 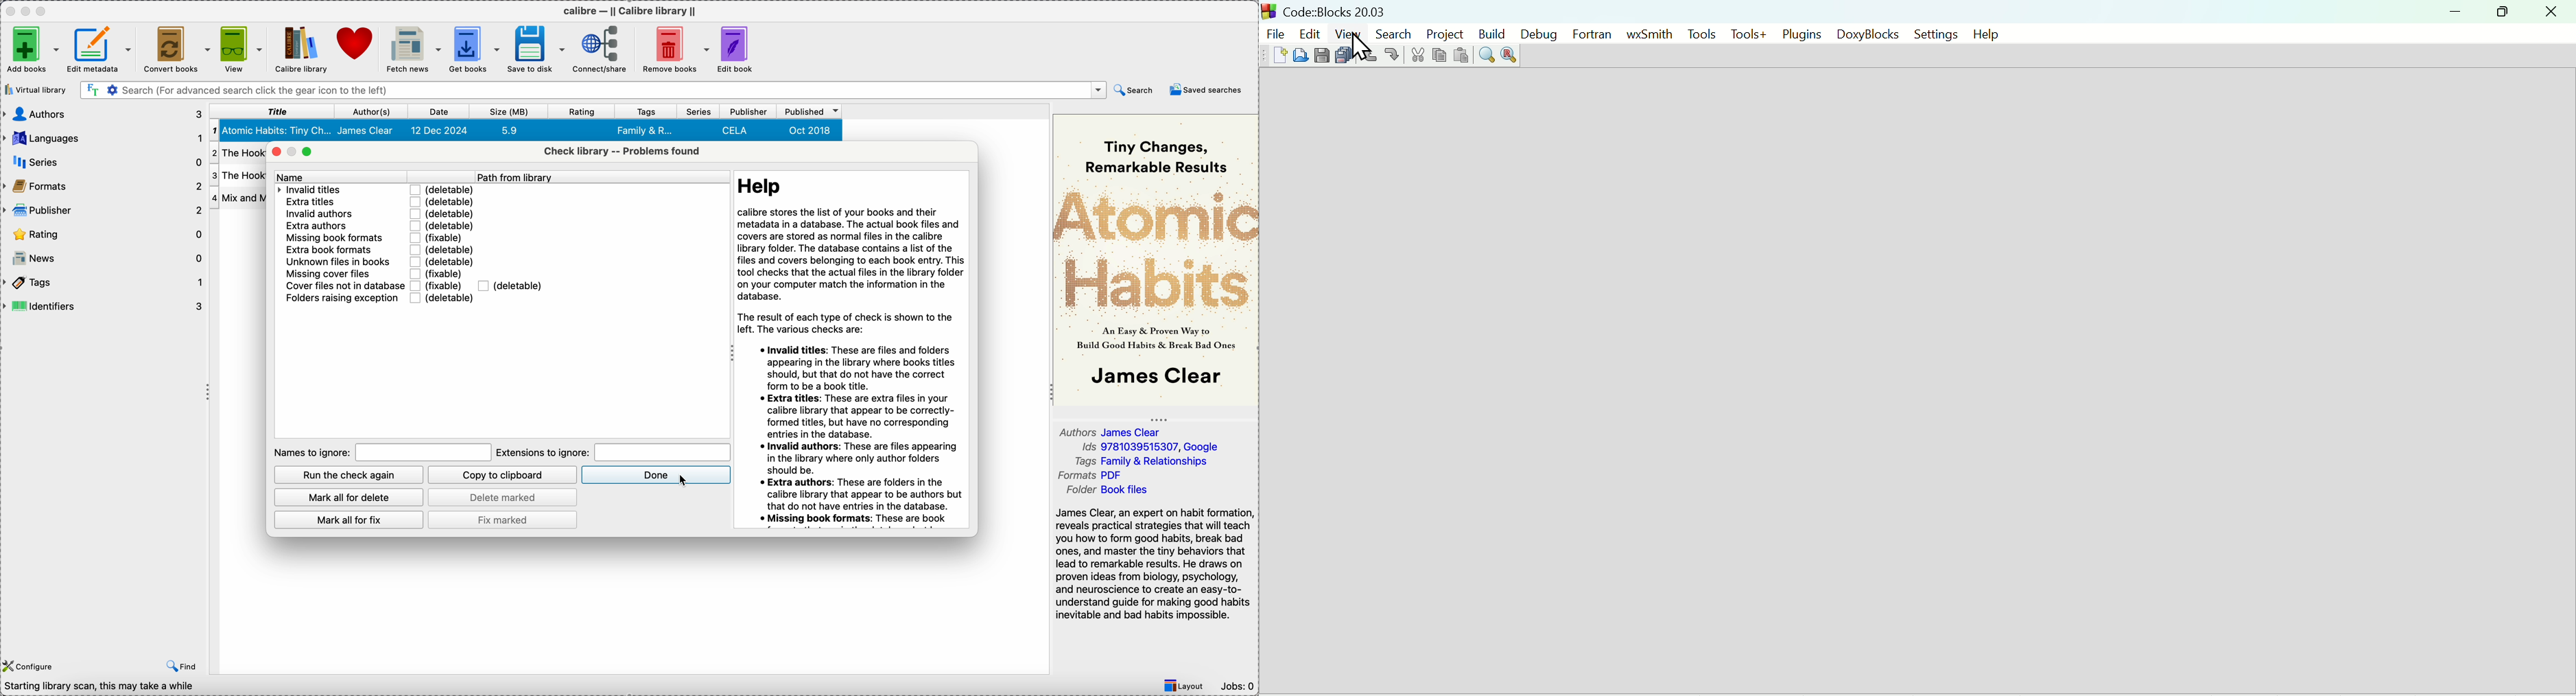 I want to click on close, so click(x=1079, y=90).